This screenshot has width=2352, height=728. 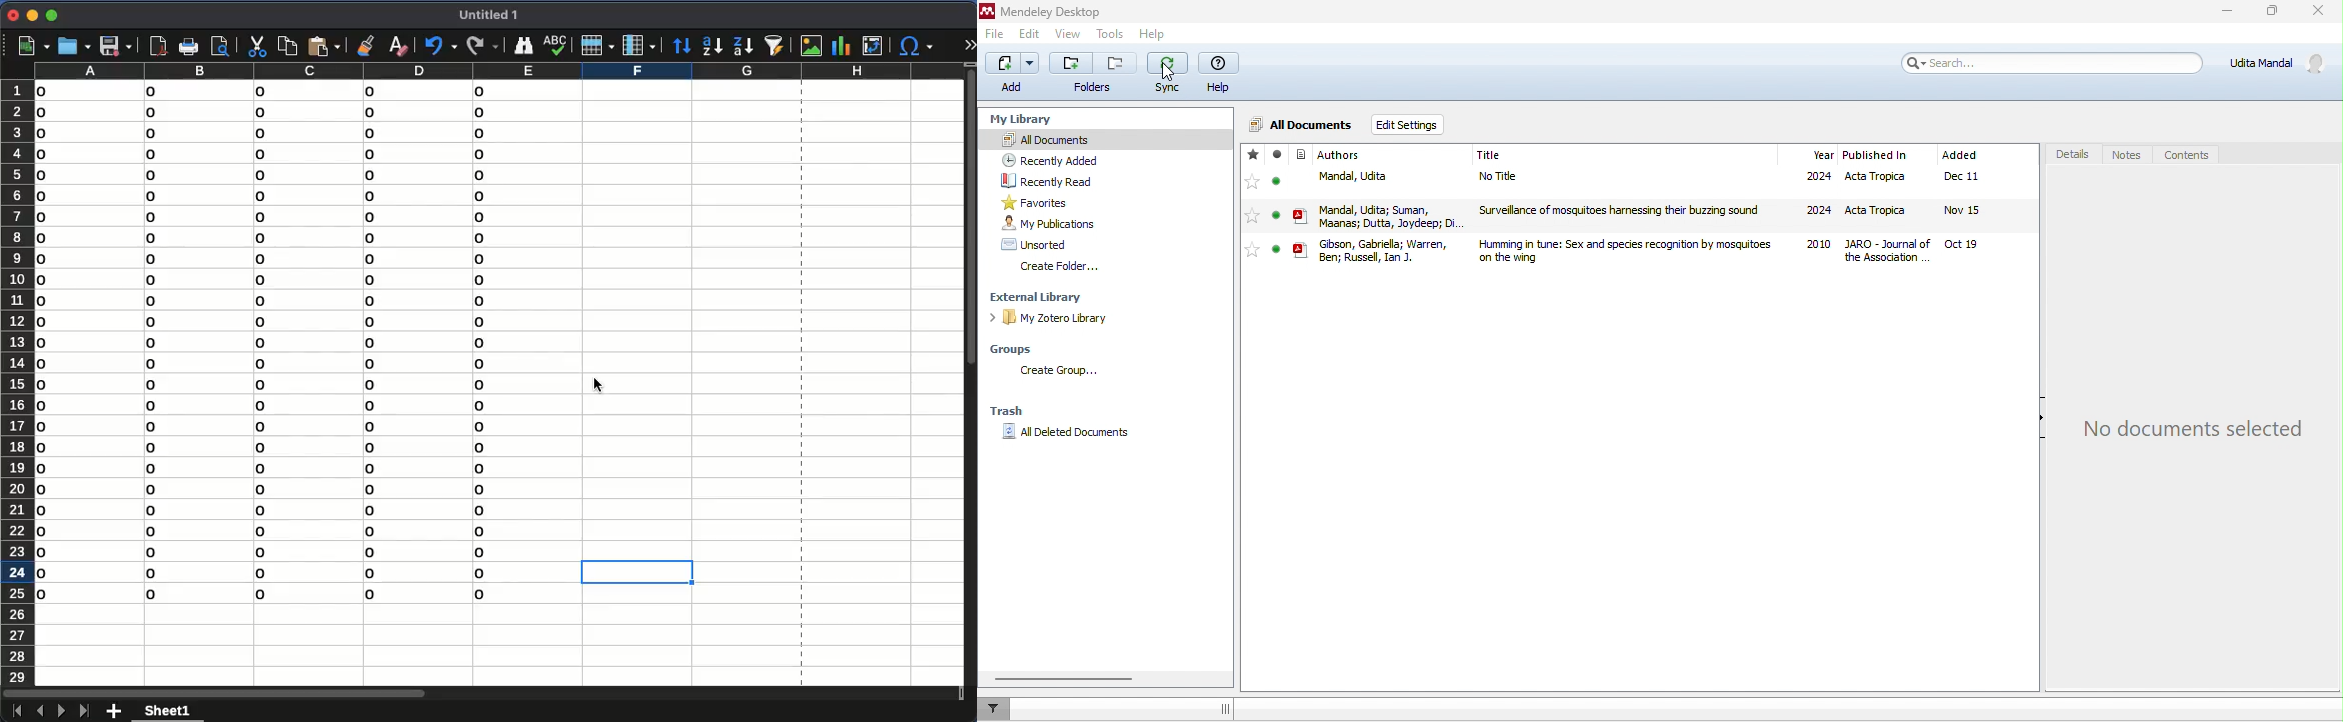 I want to click on file, so click(x=998, y=34).